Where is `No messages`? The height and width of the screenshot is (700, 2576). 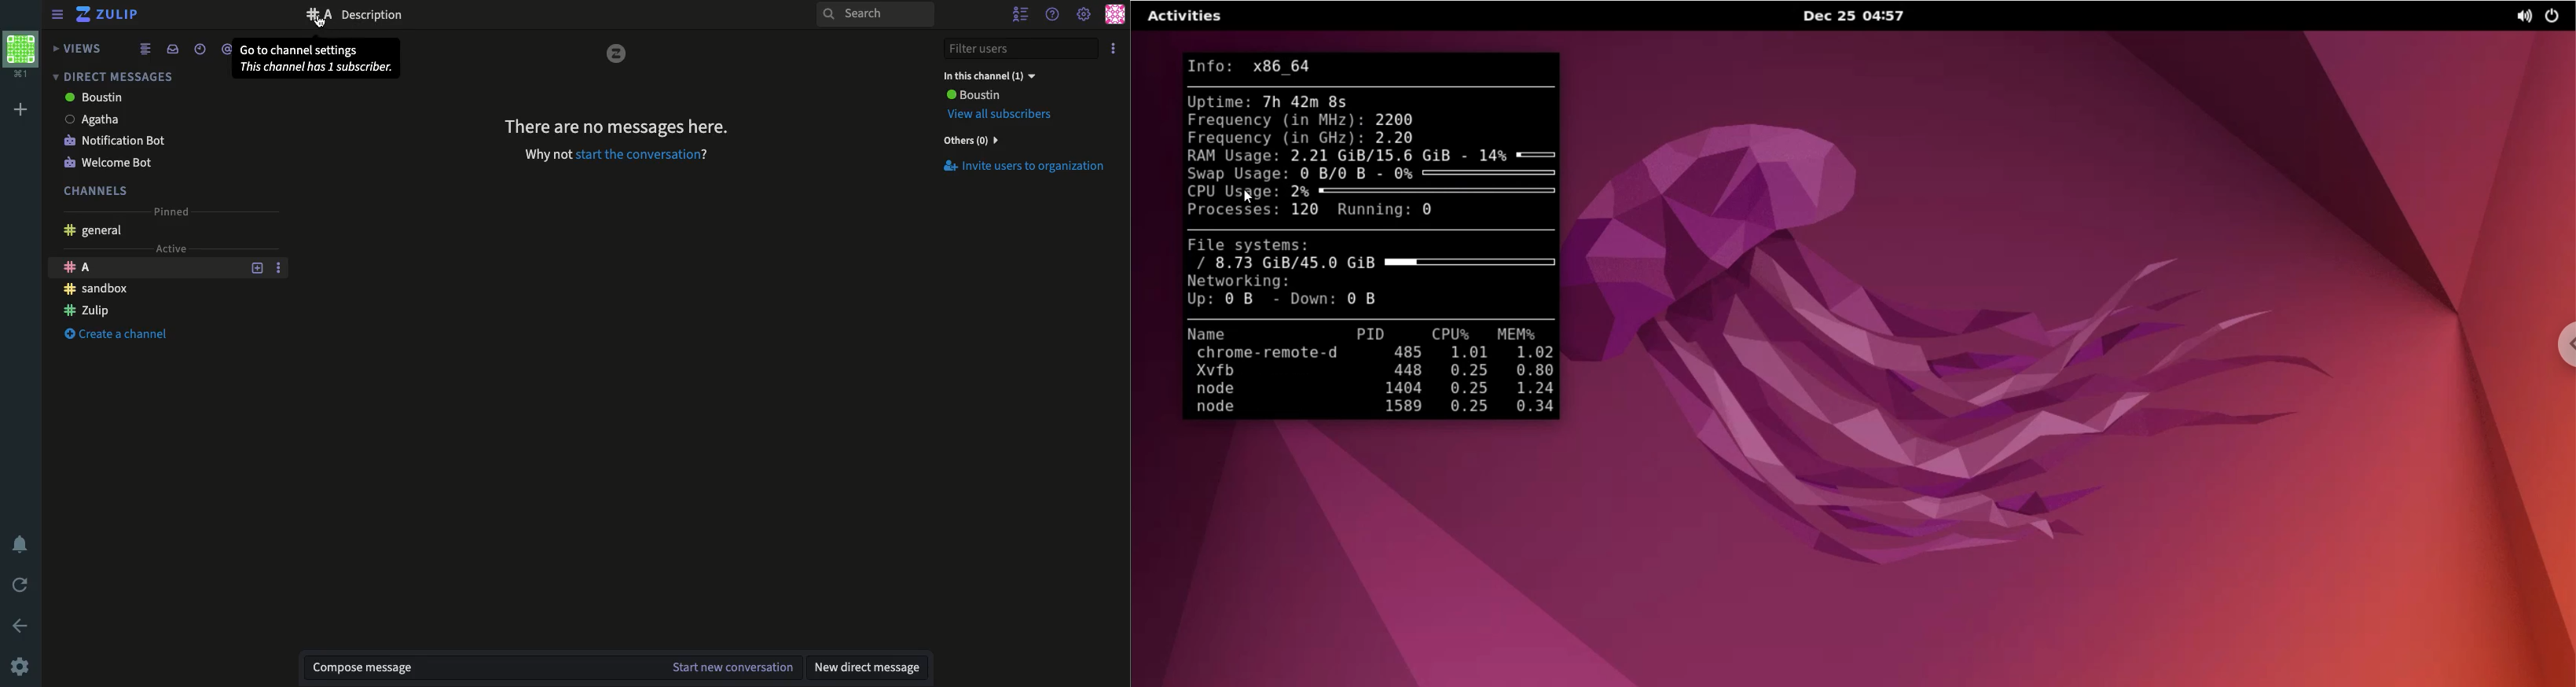
No messages is located at coordinates (616, 127).